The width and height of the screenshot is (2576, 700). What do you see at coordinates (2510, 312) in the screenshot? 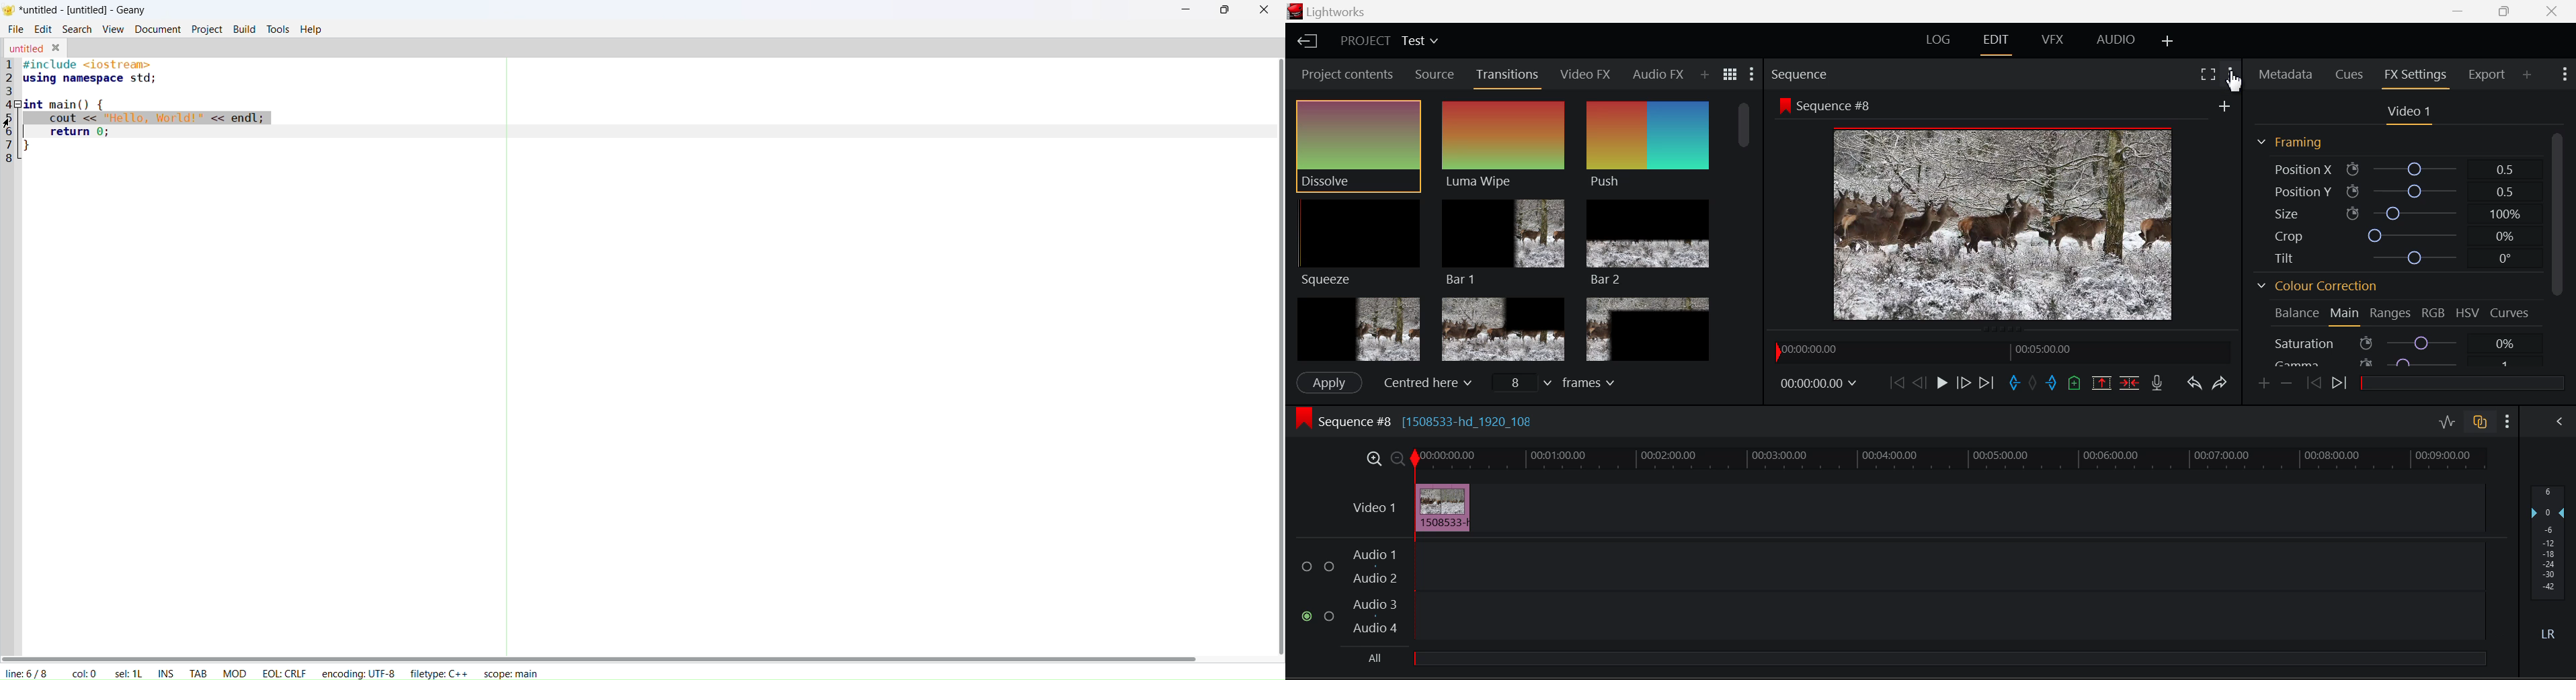
I see `Curves` at bounding box center [2510, 312].